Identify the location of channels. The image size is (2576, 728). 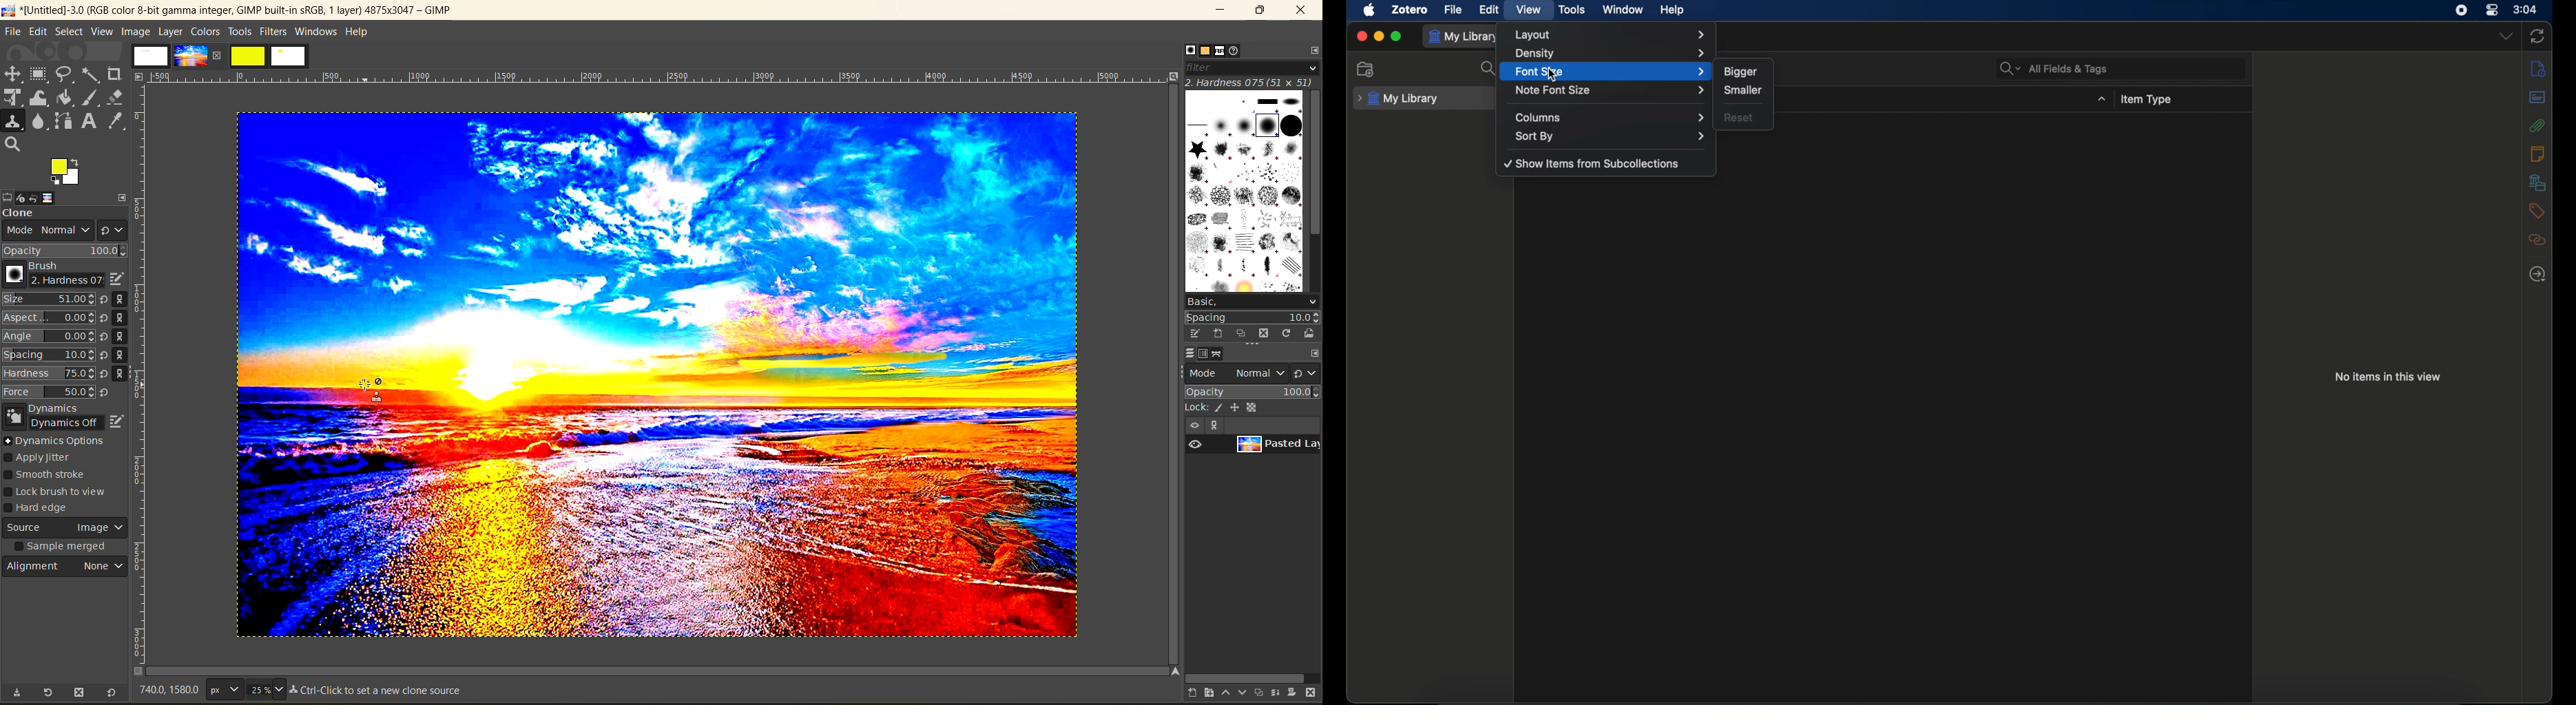
(1205, 354).